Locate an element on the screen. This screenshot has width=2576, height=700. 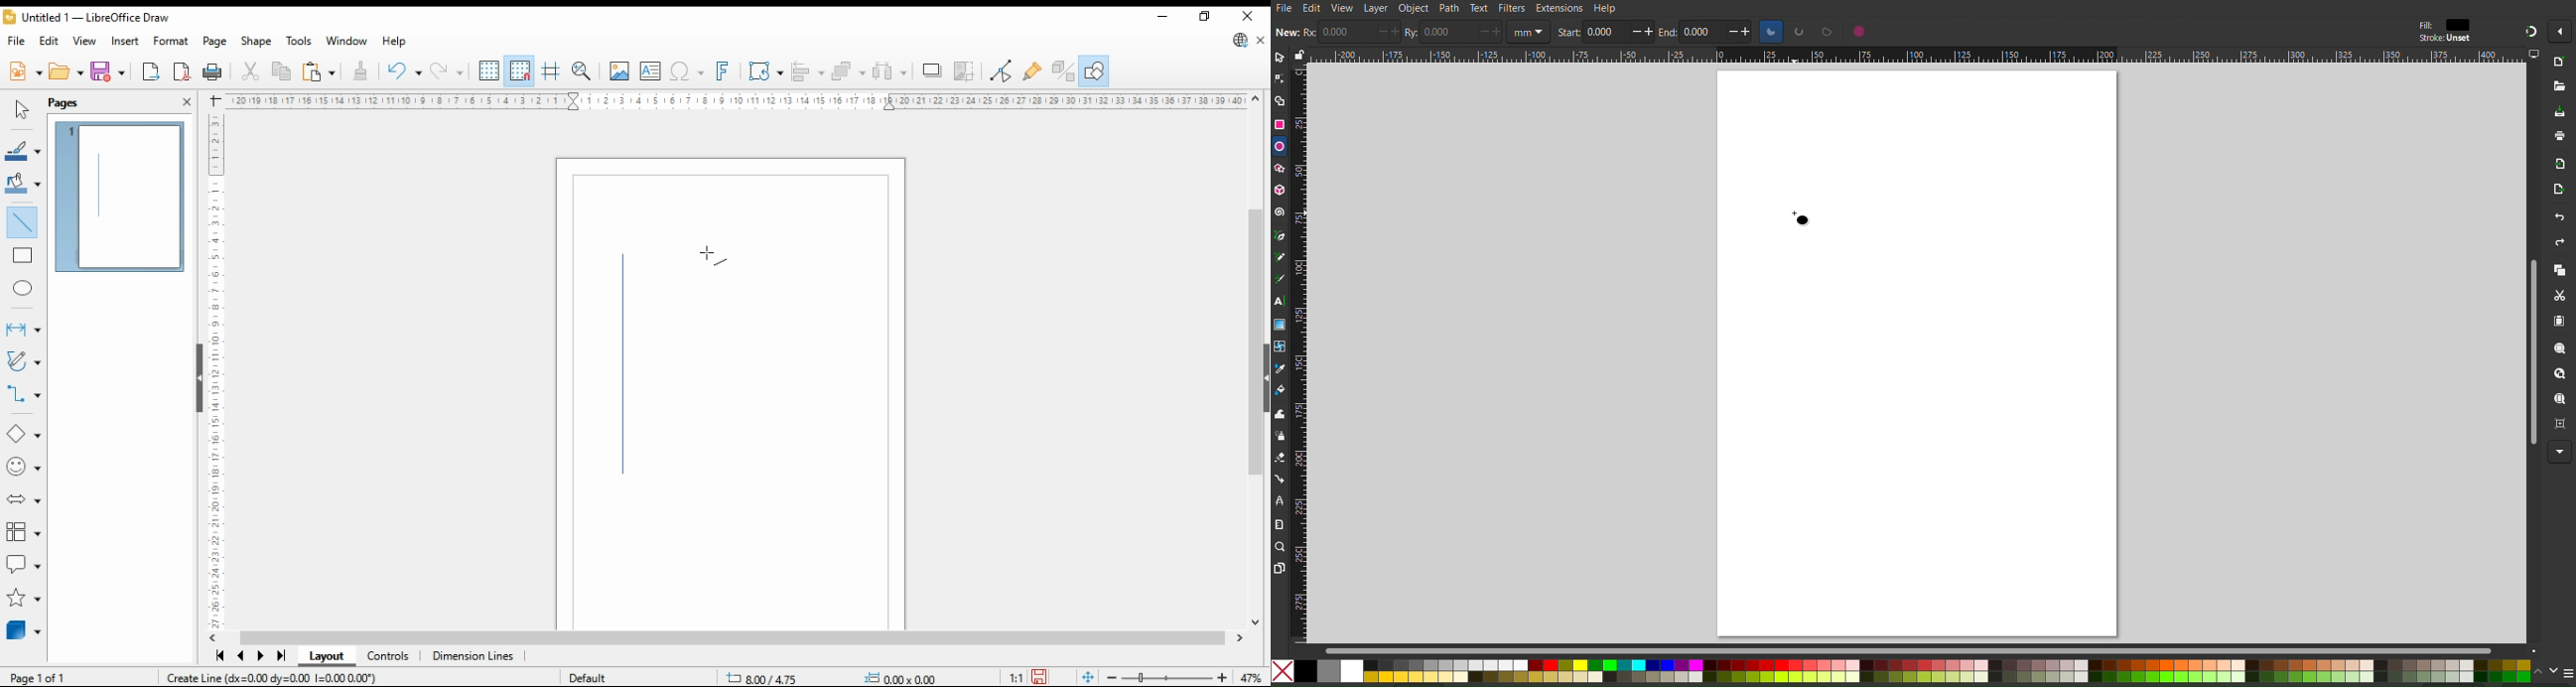
3D Box Tool is located at coordinates (1279, 189).